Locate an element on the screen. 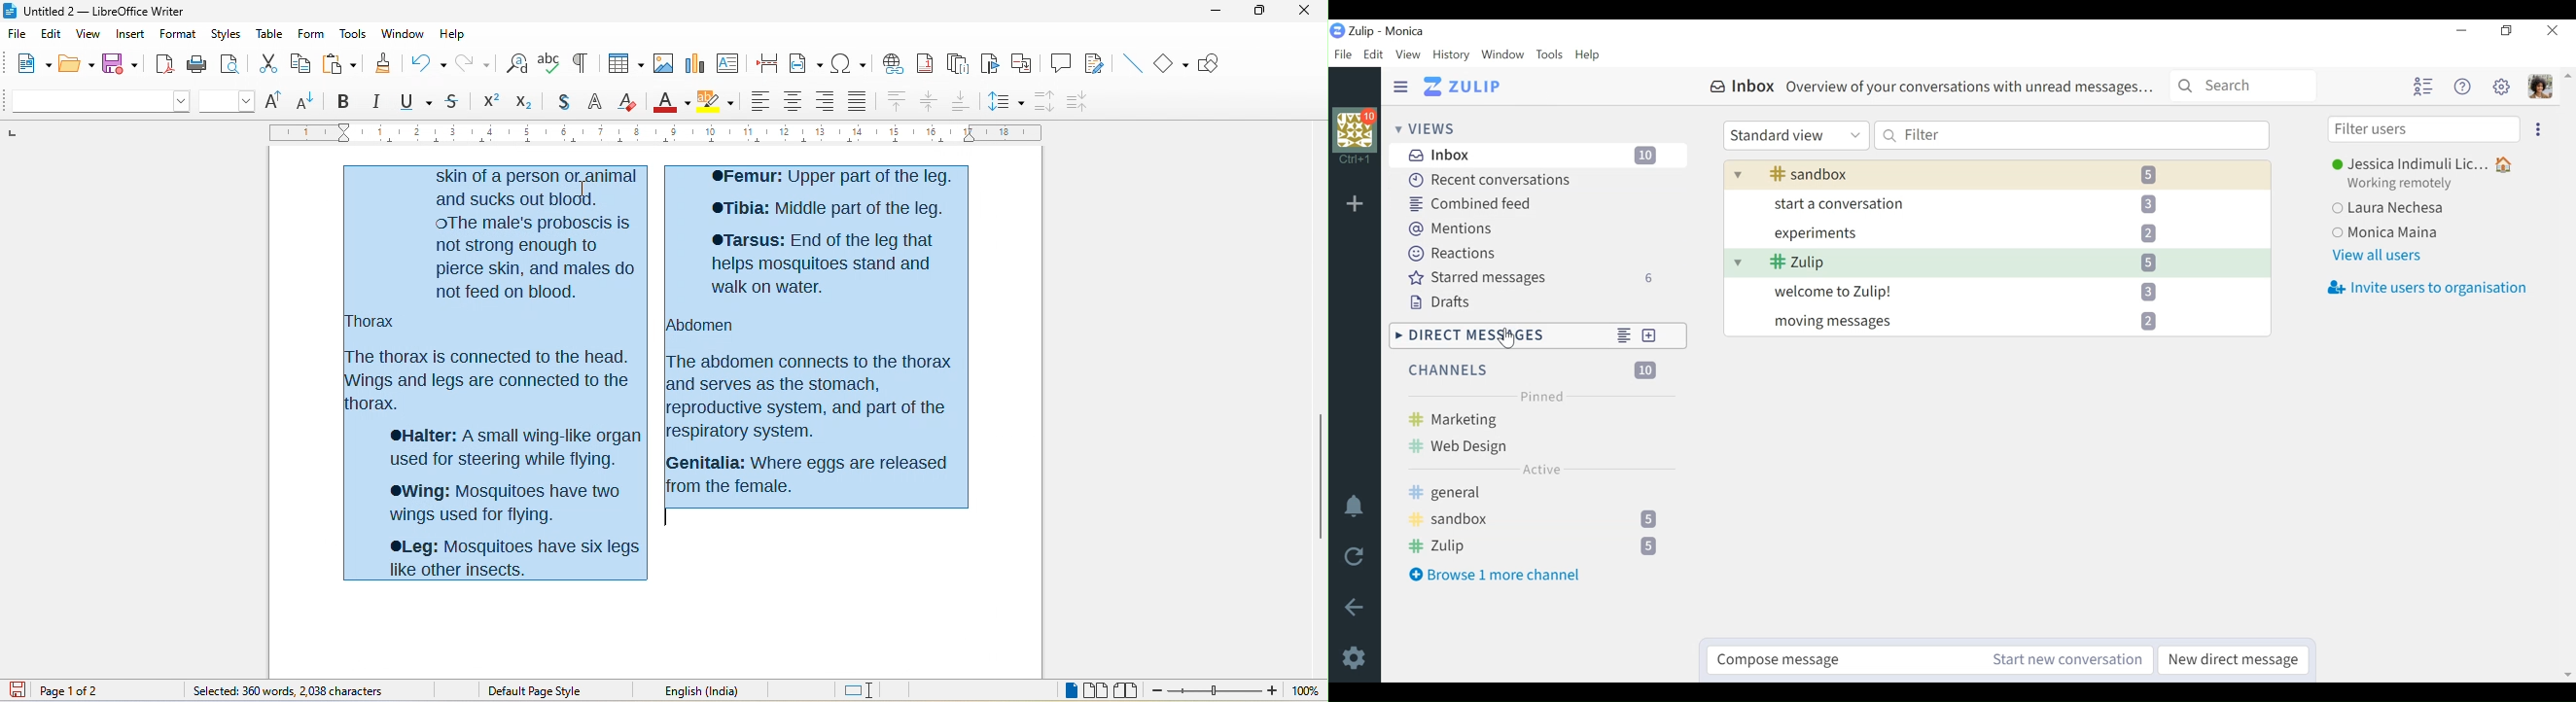  form is located at coordinates (309, 32).